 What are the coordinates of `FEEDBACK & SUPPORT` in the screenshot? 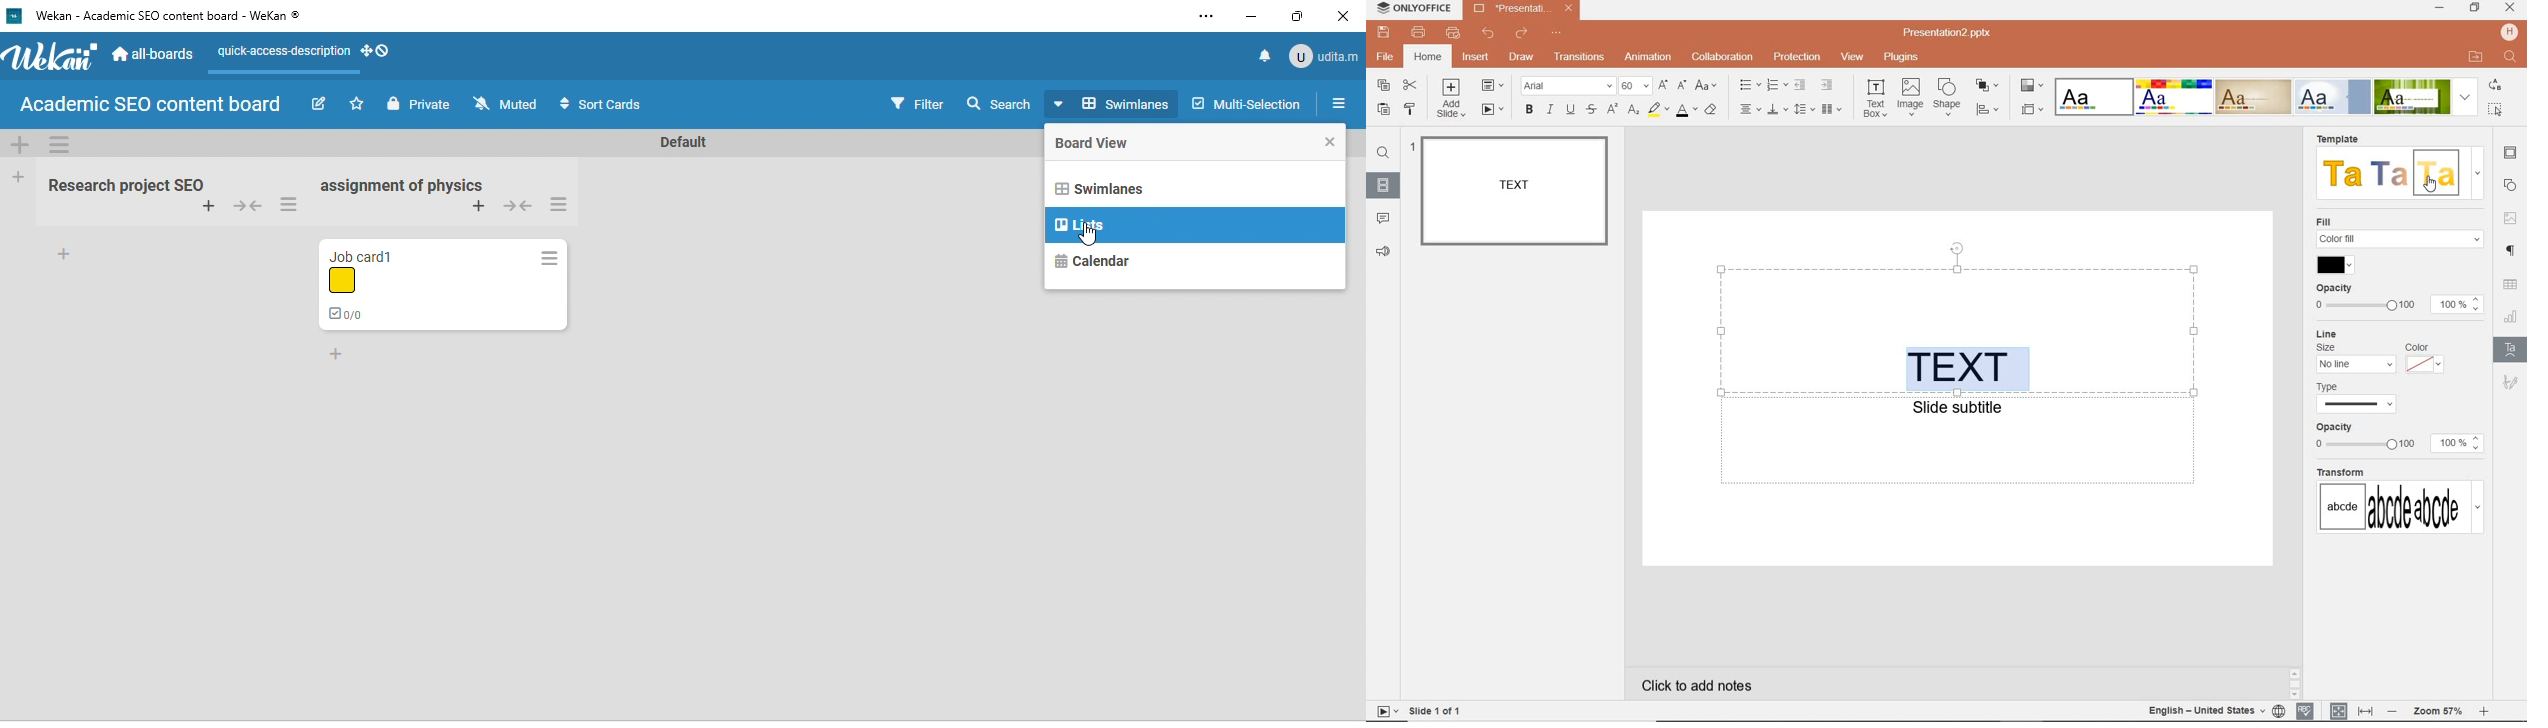 It's located at (1384, 253).